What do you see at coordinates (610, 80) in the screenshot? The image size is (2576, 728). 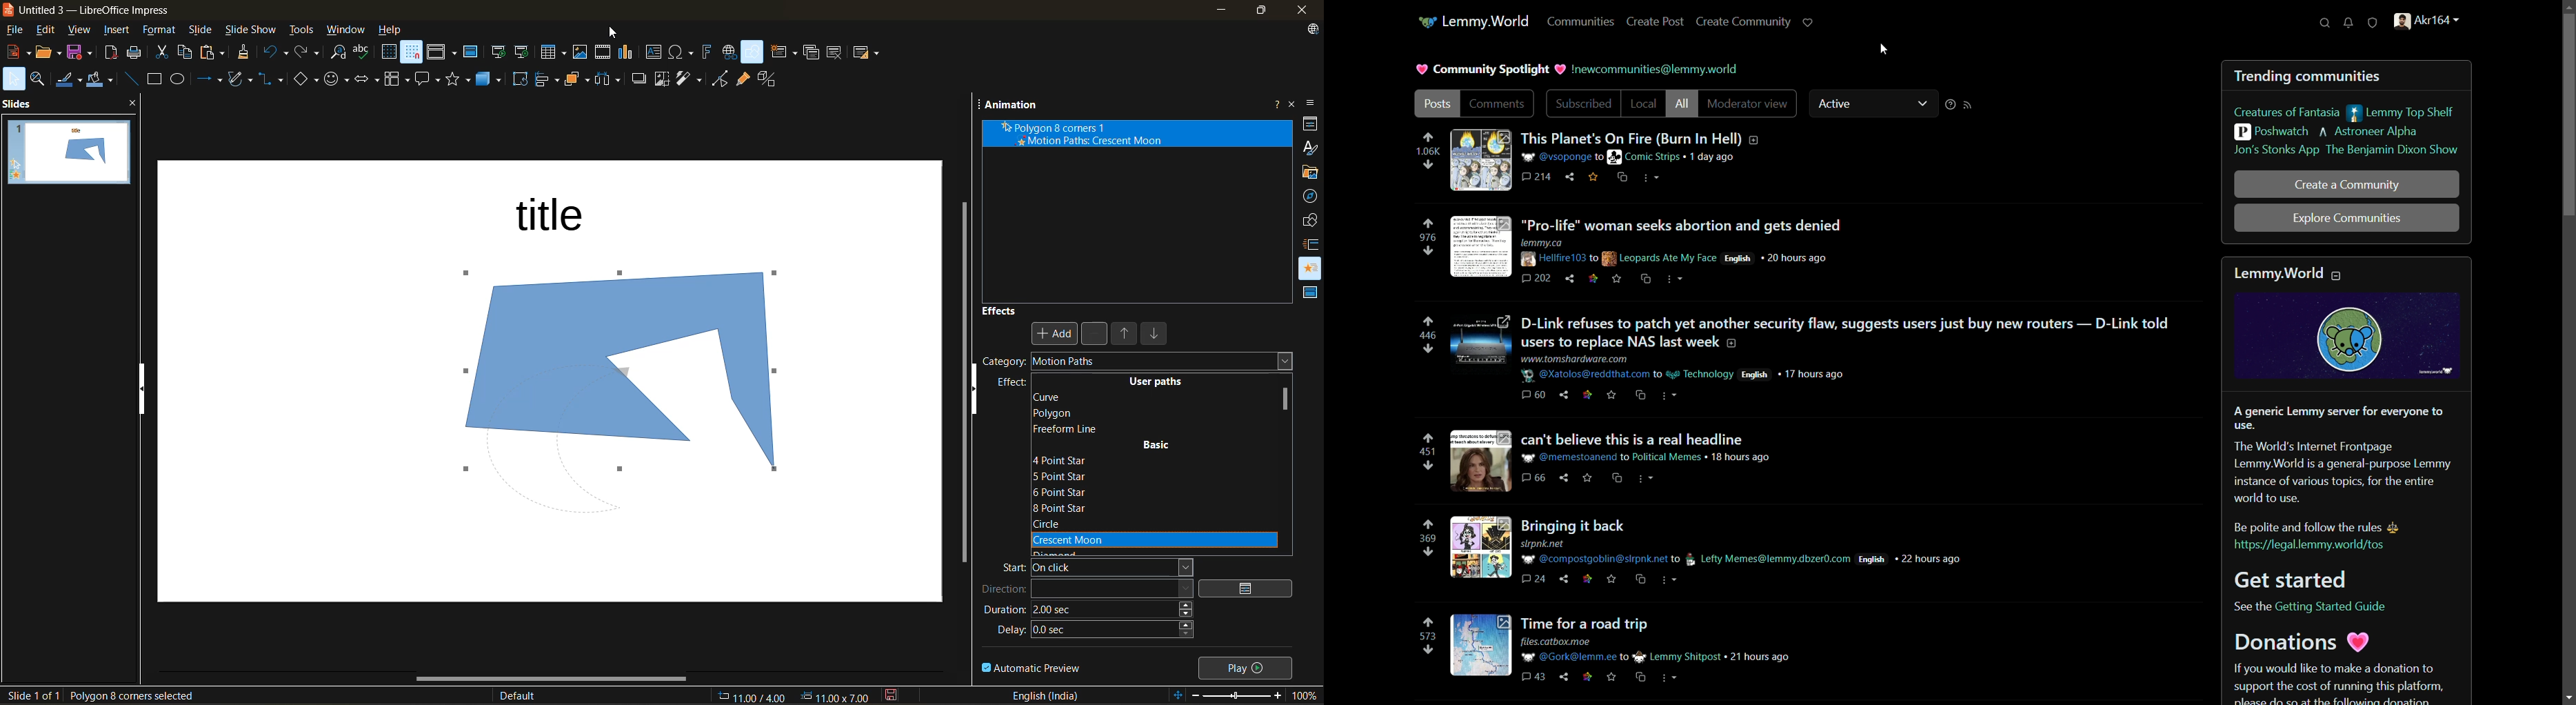 I see `distribute` at bounding box center [610, 80].